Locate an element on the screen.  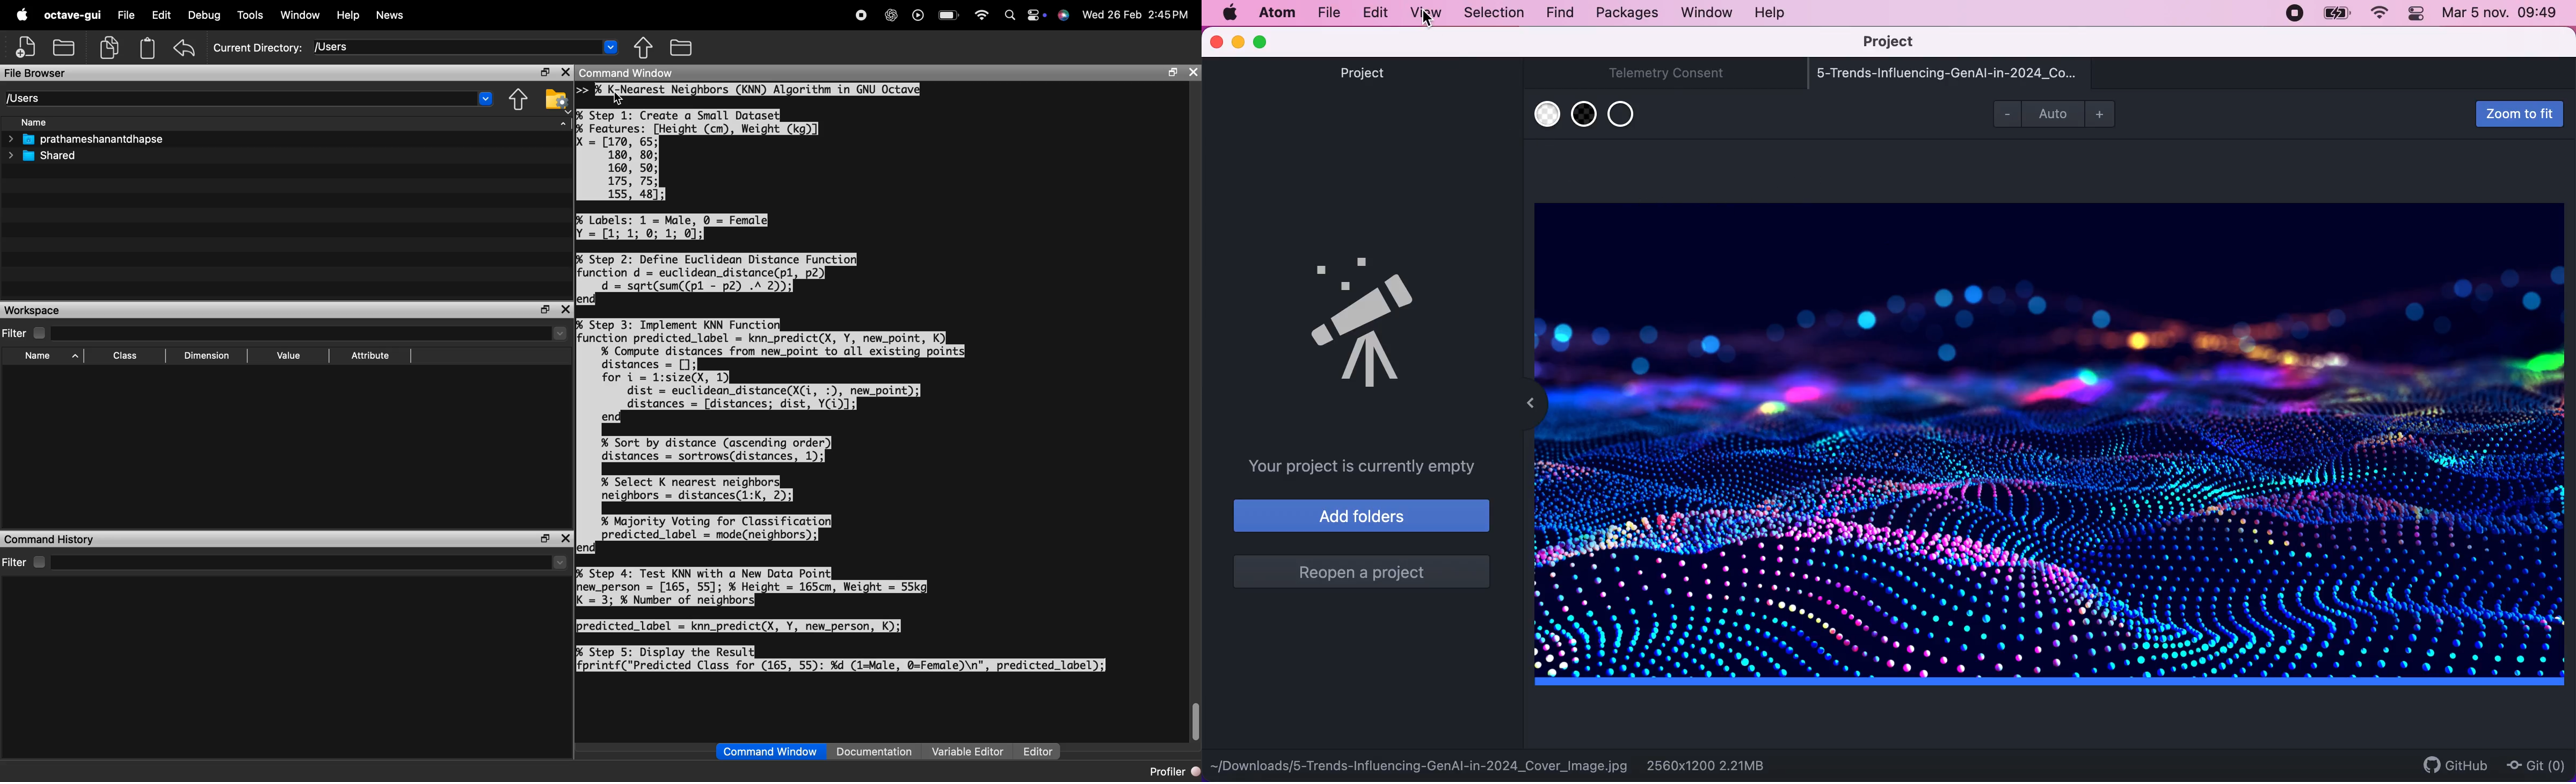
dropdown is located at coordinates (612, 50).